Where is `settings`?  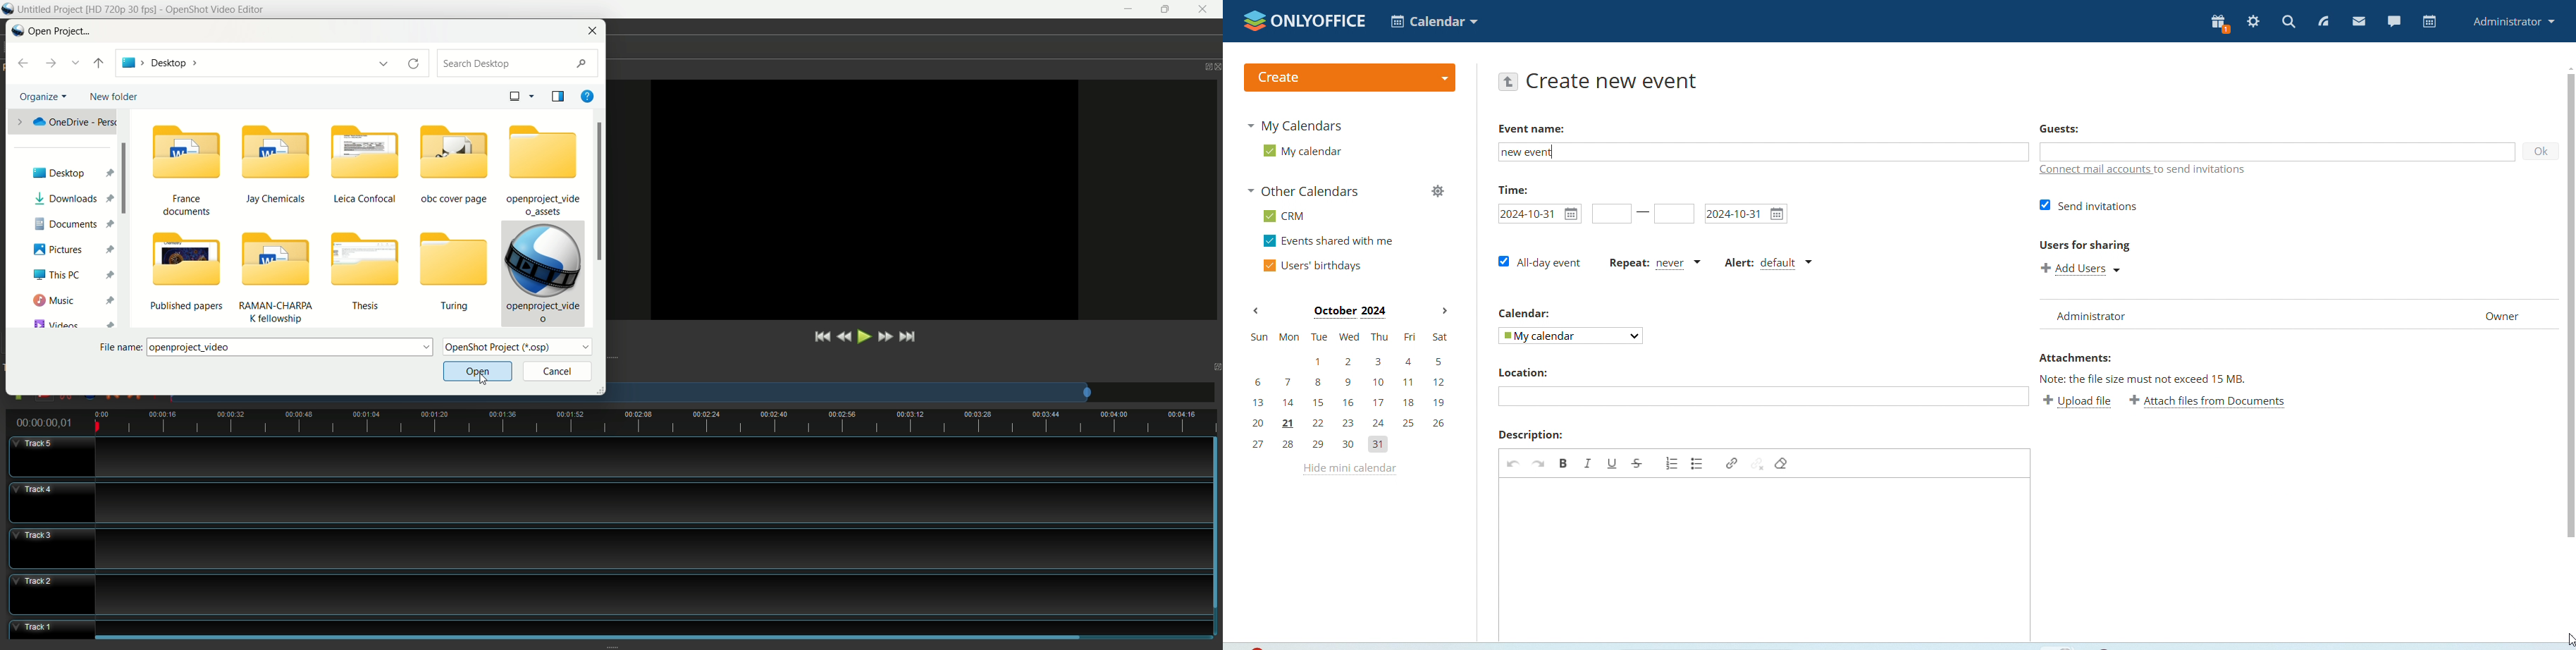
settings is located at coordinates (2254, 22).